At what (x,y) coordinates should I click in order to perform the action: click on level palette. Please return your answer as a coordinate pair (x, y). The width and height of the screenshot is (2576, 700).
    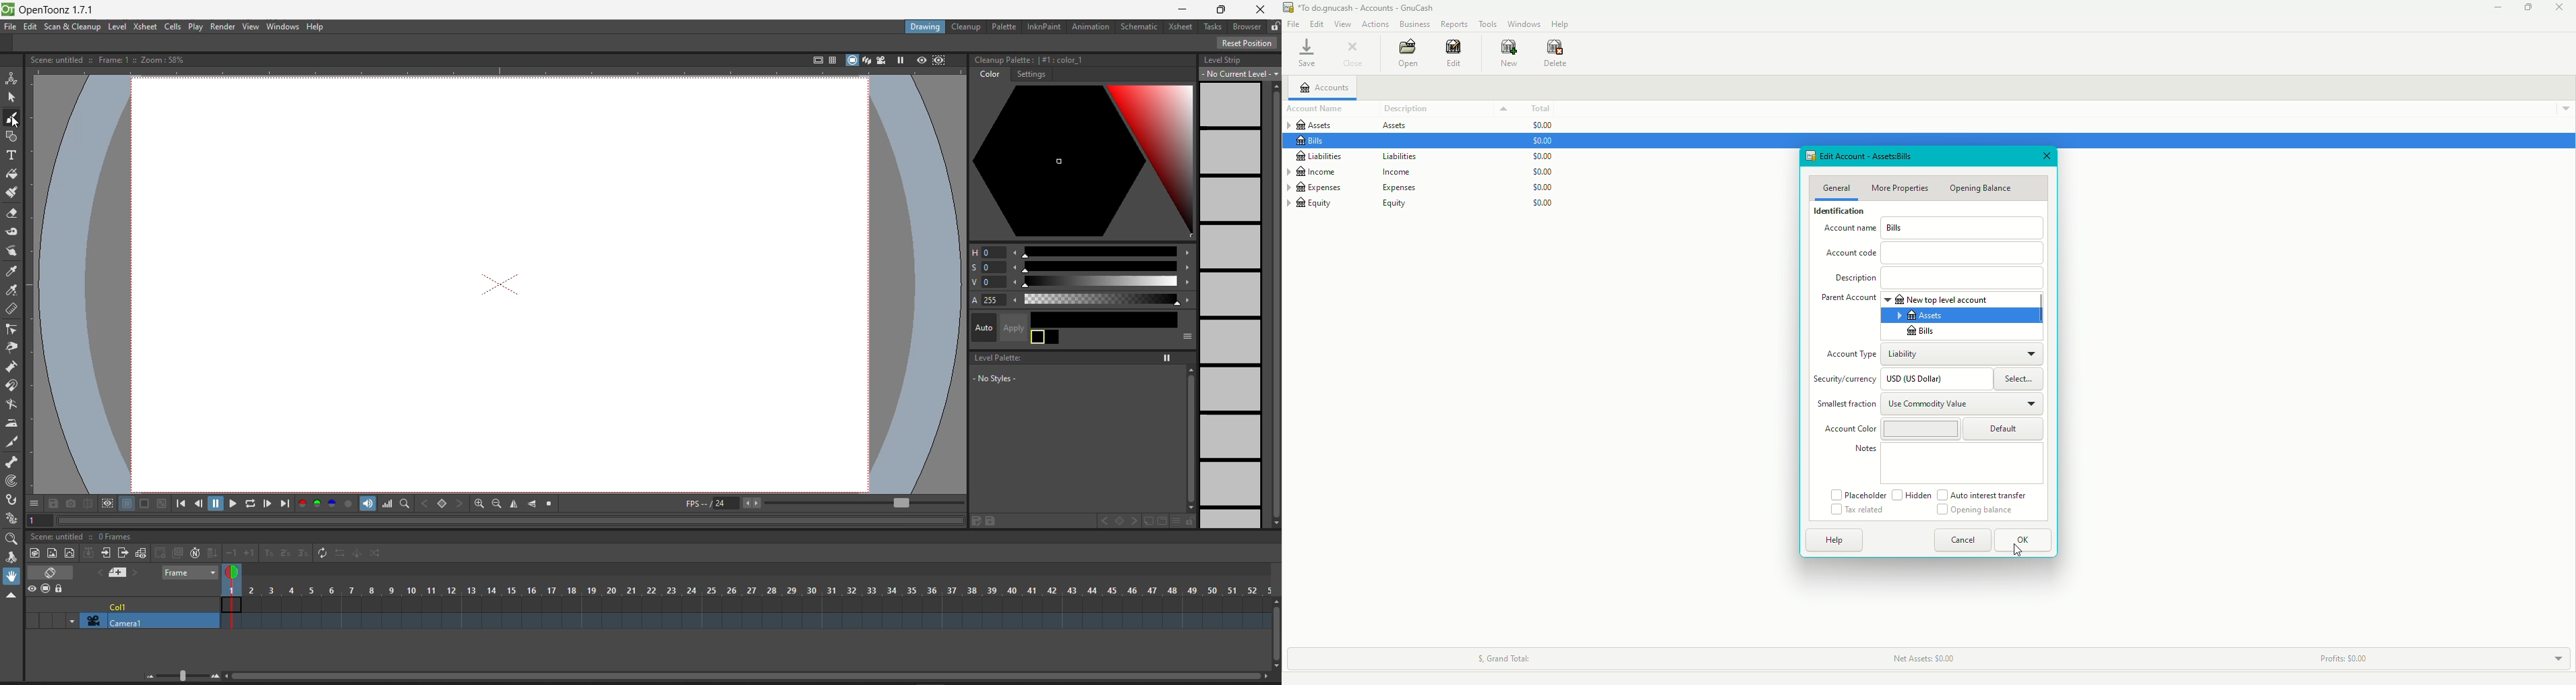
    Looking at the image, I should click on (995, 358).